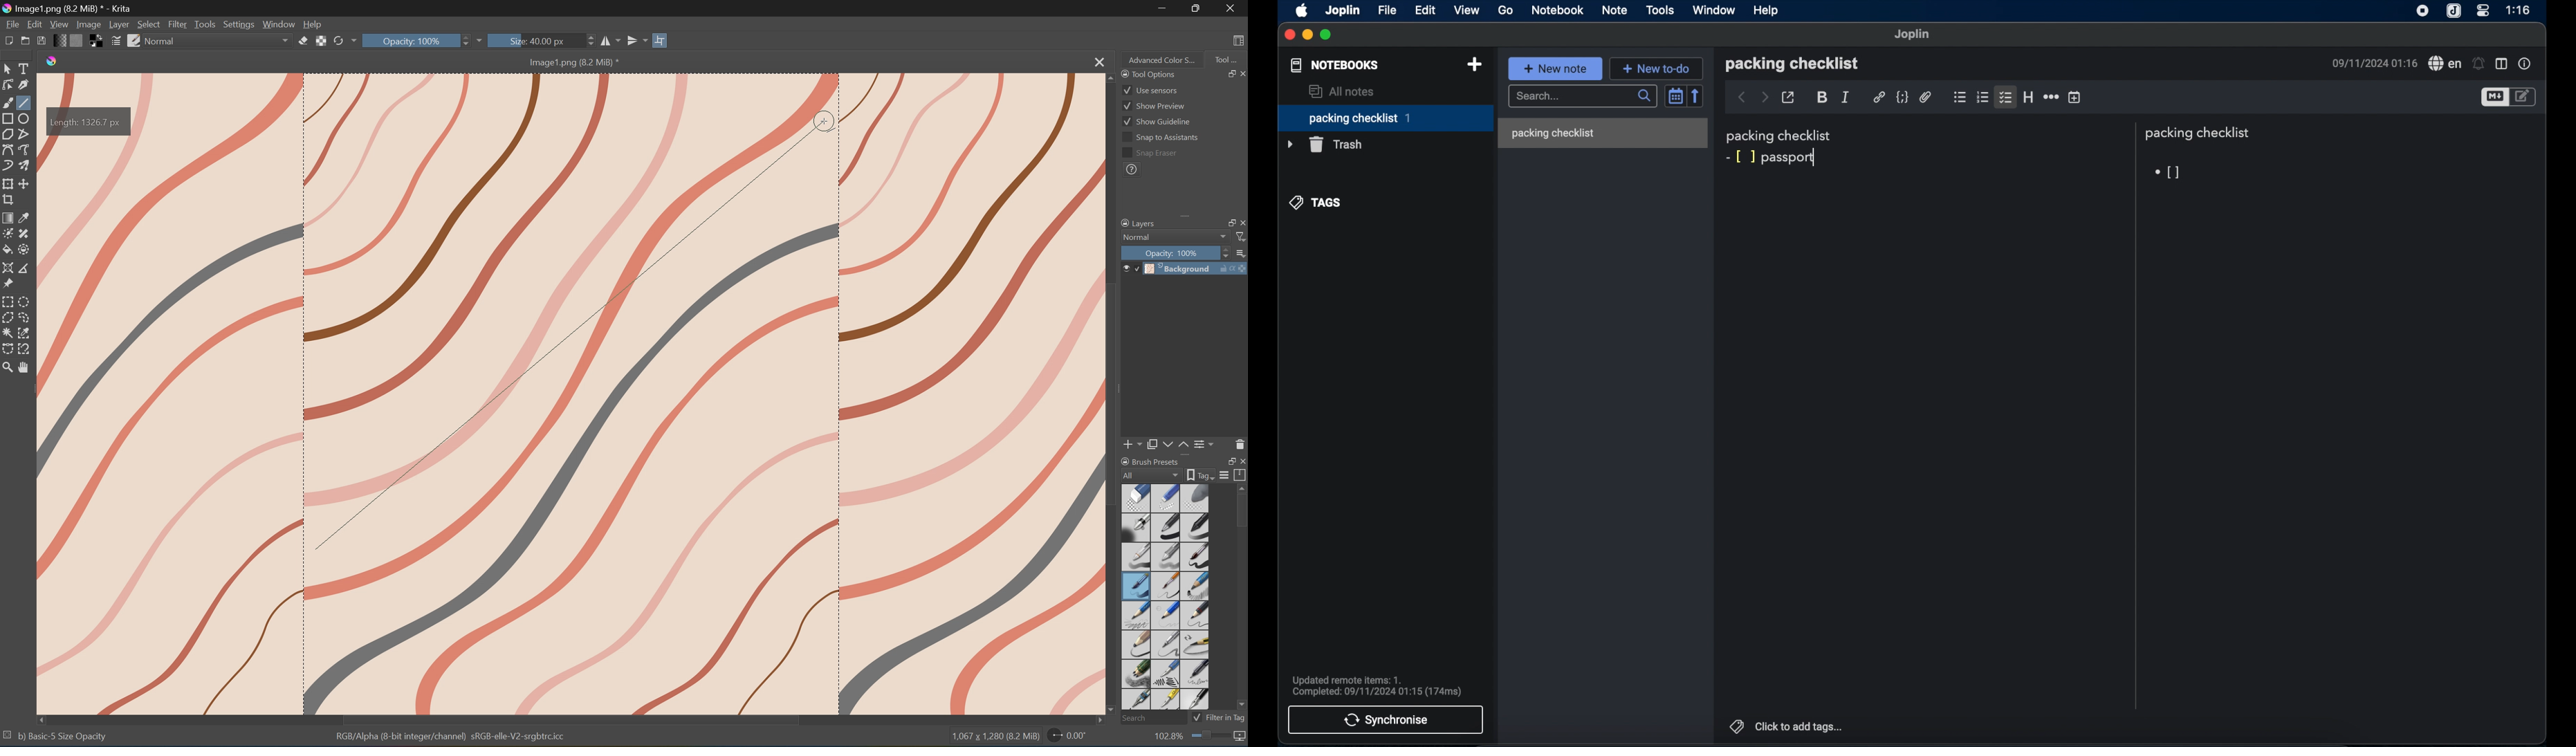  What do you see at coordinates (452, 738) in the screenshot?
I see `RGB Alpha (8-bit integer/channel) sRGB-elle-V2-srgbcicc` at bounding box center [452, 738].